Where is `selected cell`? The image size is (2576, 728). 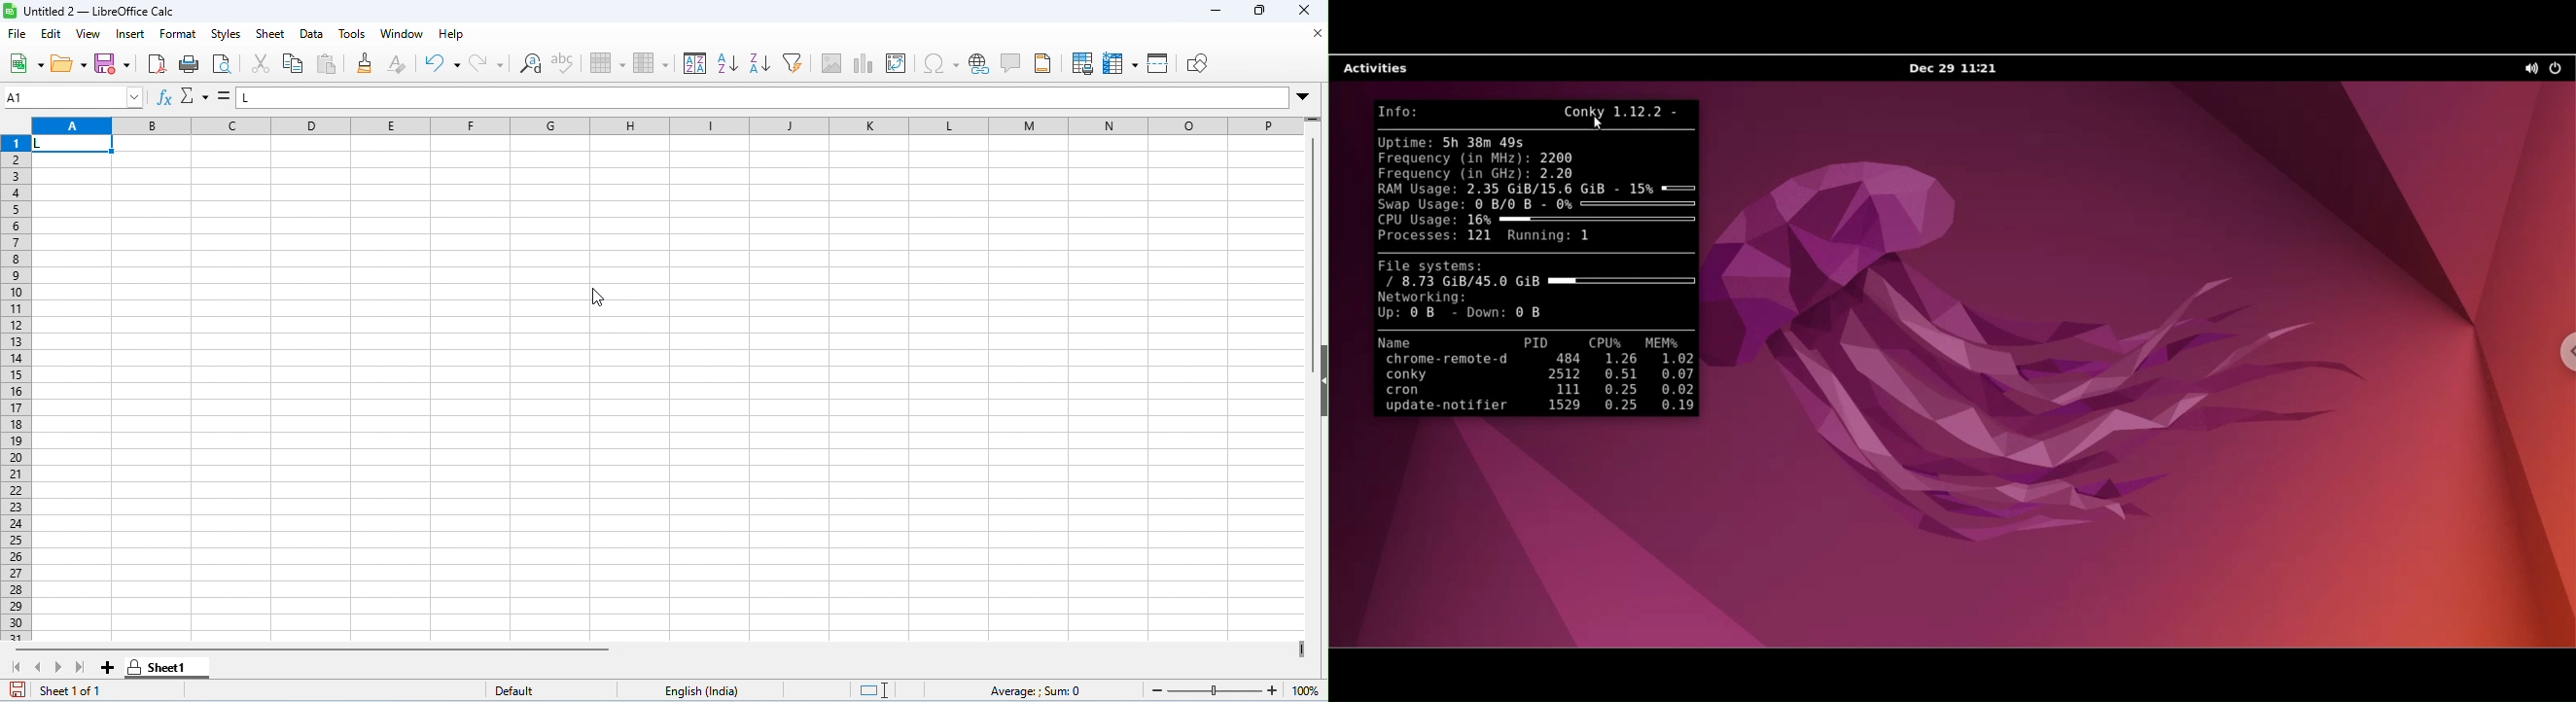 selected cell is located at coordinates (74, 144).